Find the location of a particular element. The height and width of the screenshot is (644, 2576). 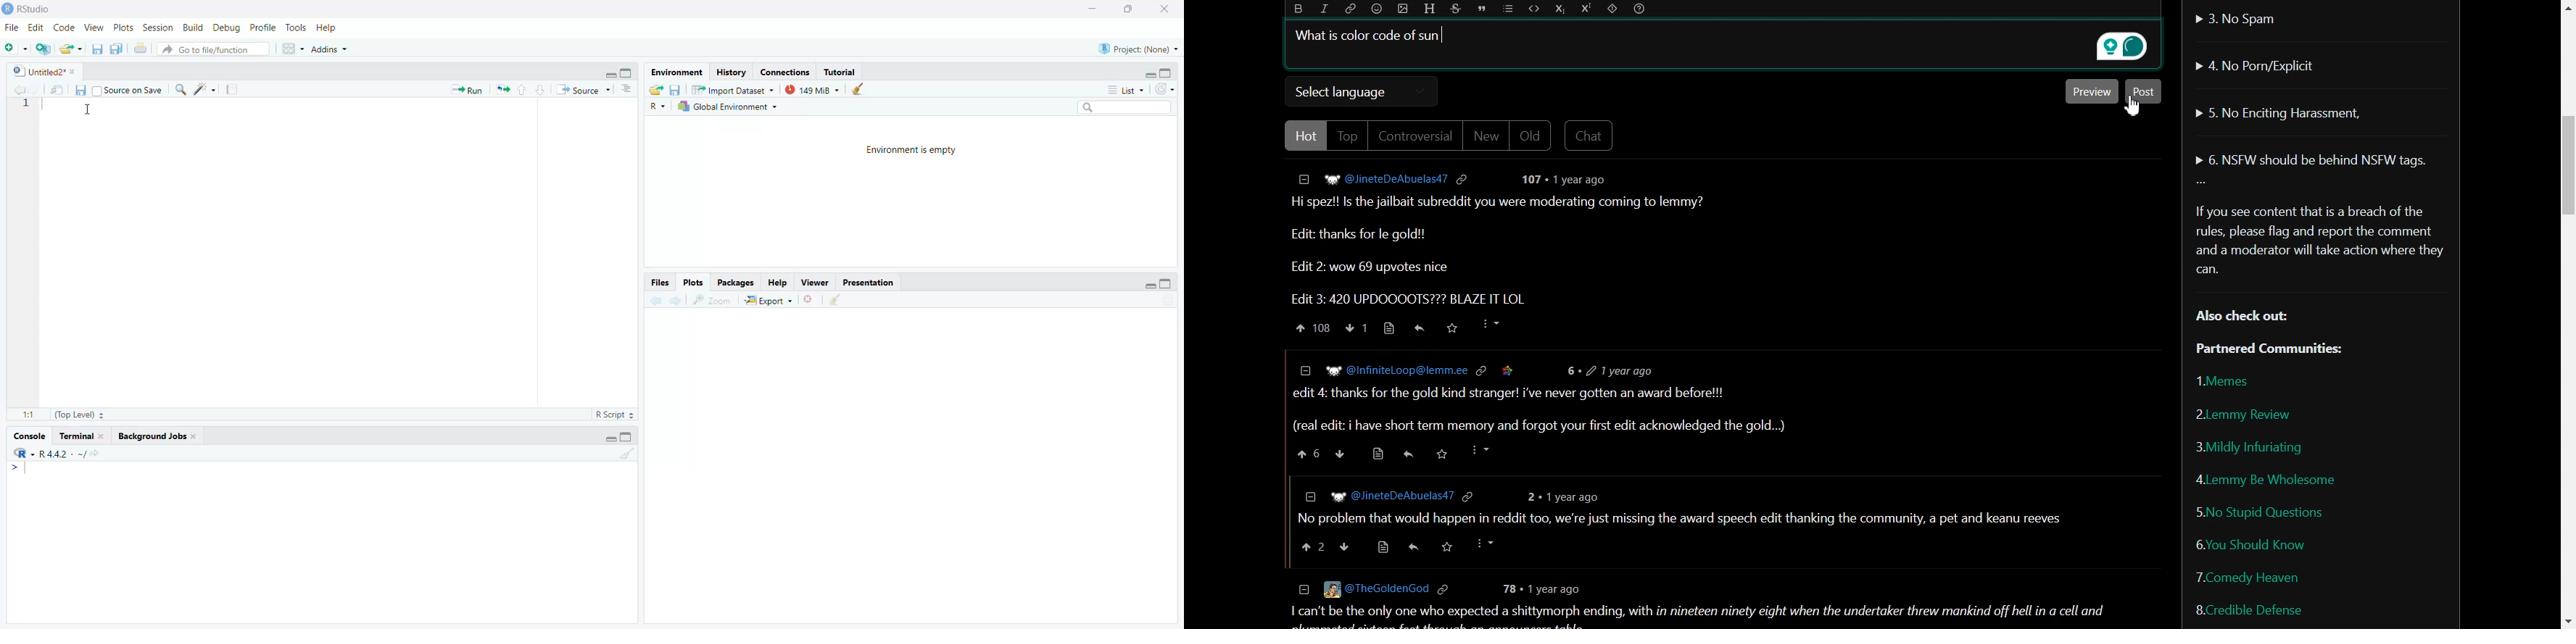

Maximize is located at coordinates (1169, 73).